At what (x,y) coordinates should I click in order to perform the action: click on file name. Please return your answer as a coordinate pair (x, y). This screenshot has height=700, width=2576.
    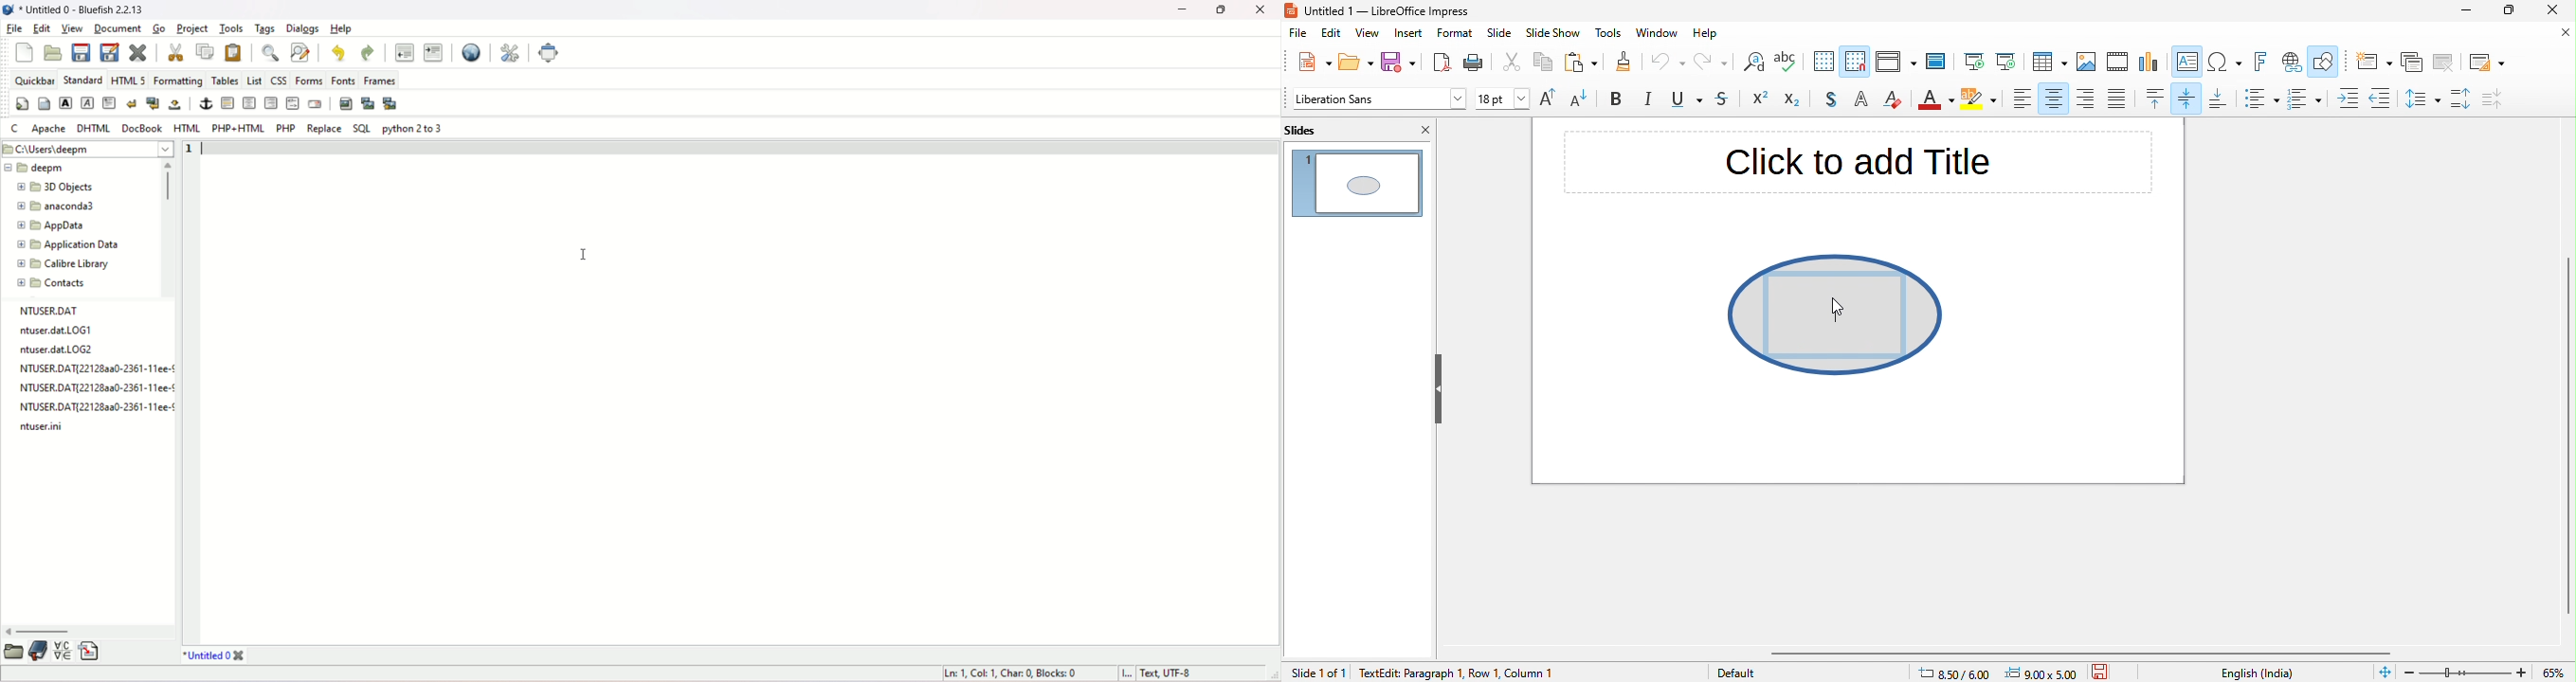
    Looking at the image, I should click on (97, 405).